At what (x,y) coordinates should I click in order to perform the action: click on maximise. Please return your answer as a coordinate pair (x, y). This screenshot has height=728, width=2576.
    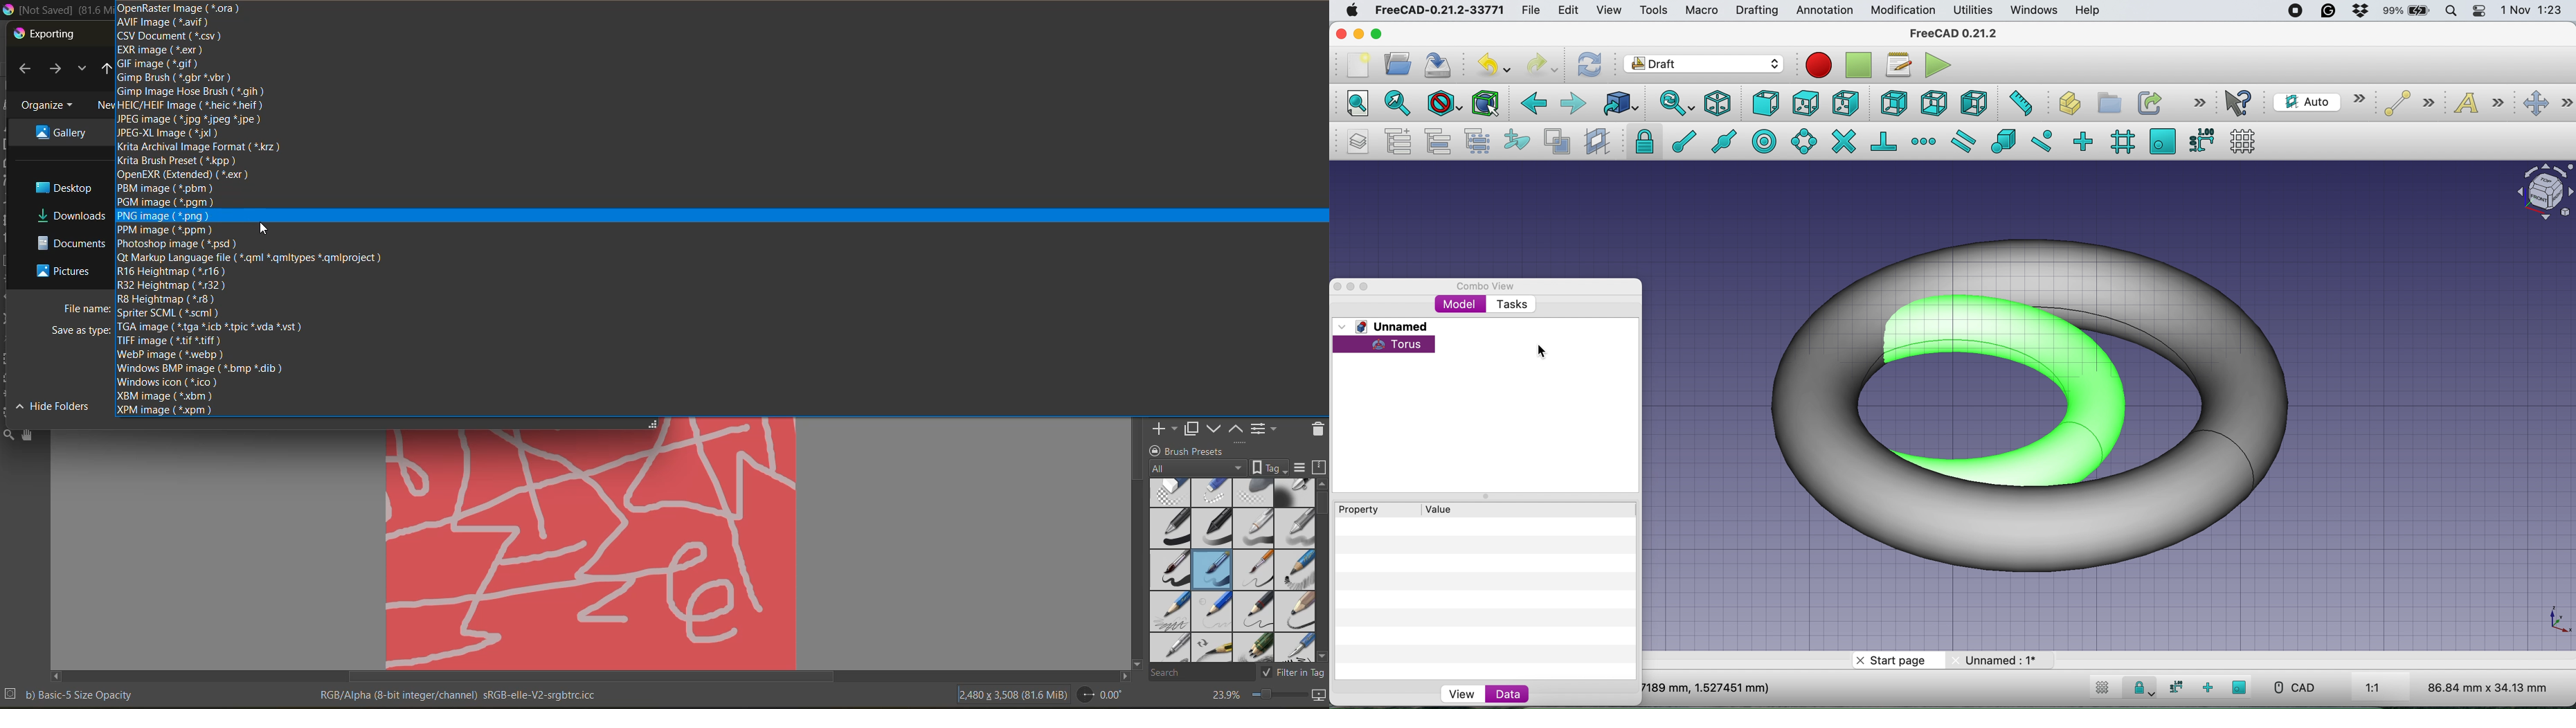
    Looking at the image, I should click on (1379, 34).